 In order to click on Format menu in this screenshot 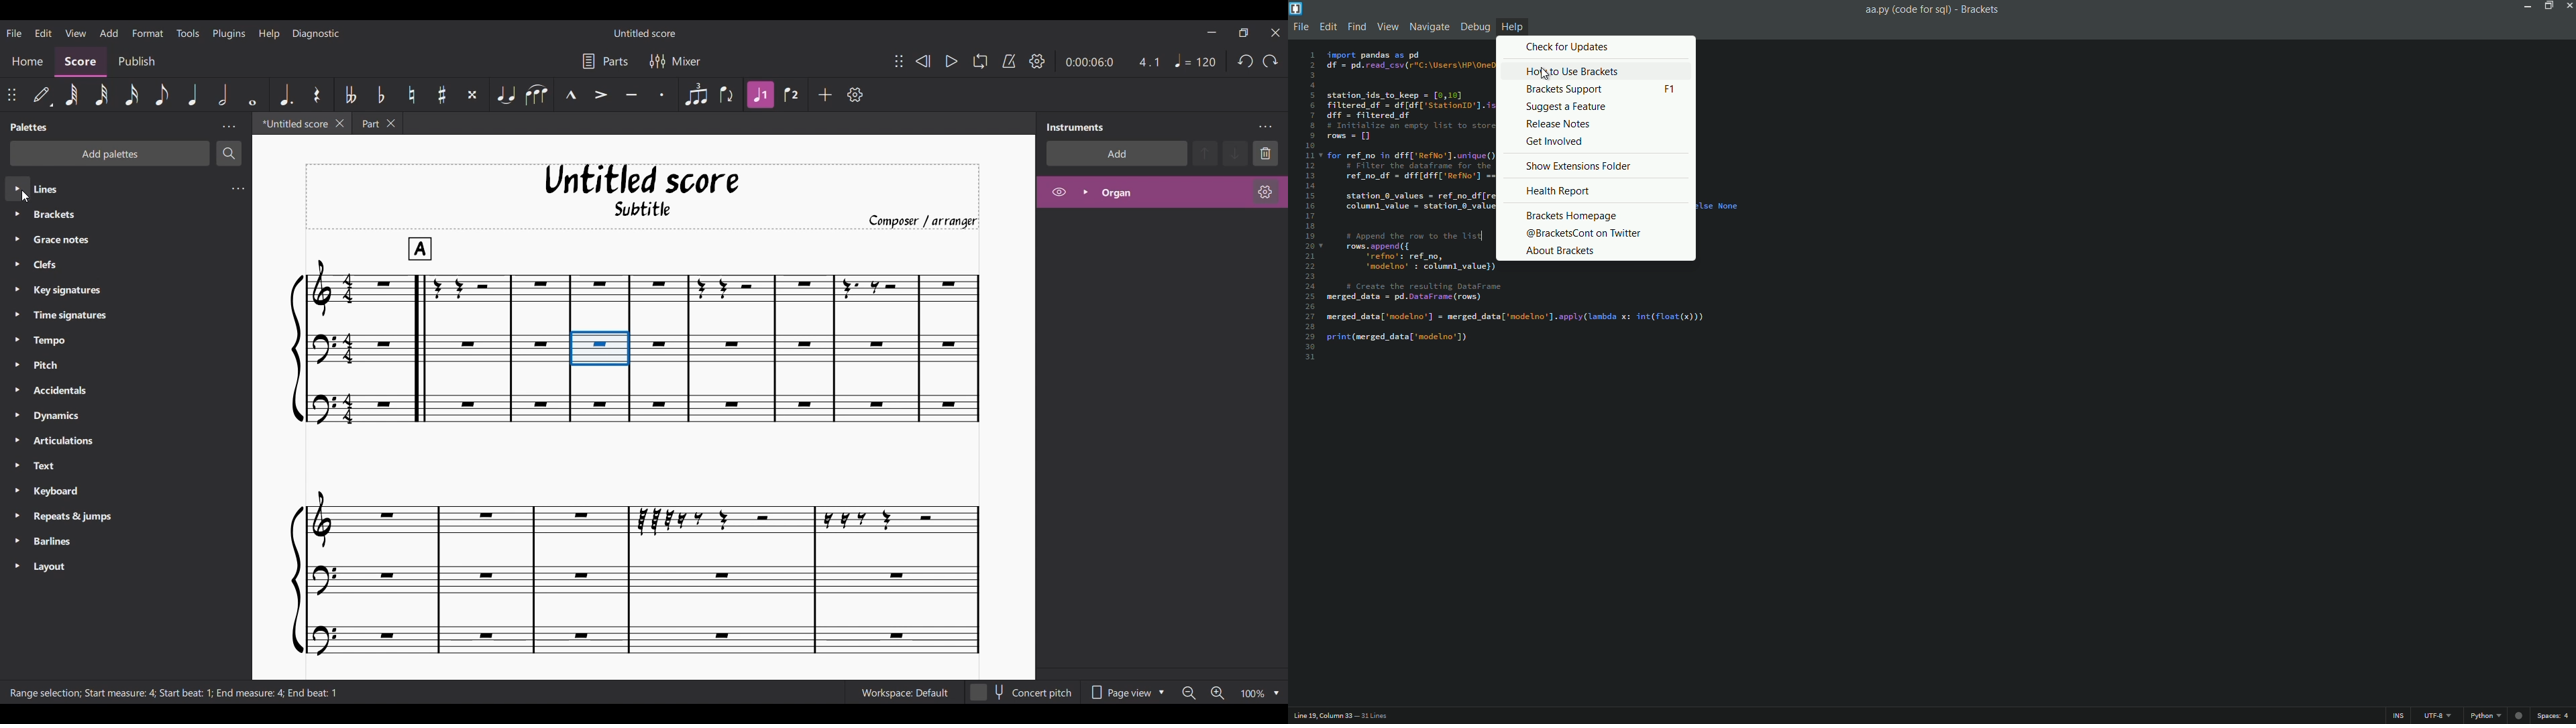, I will do `click(148, 33)`.